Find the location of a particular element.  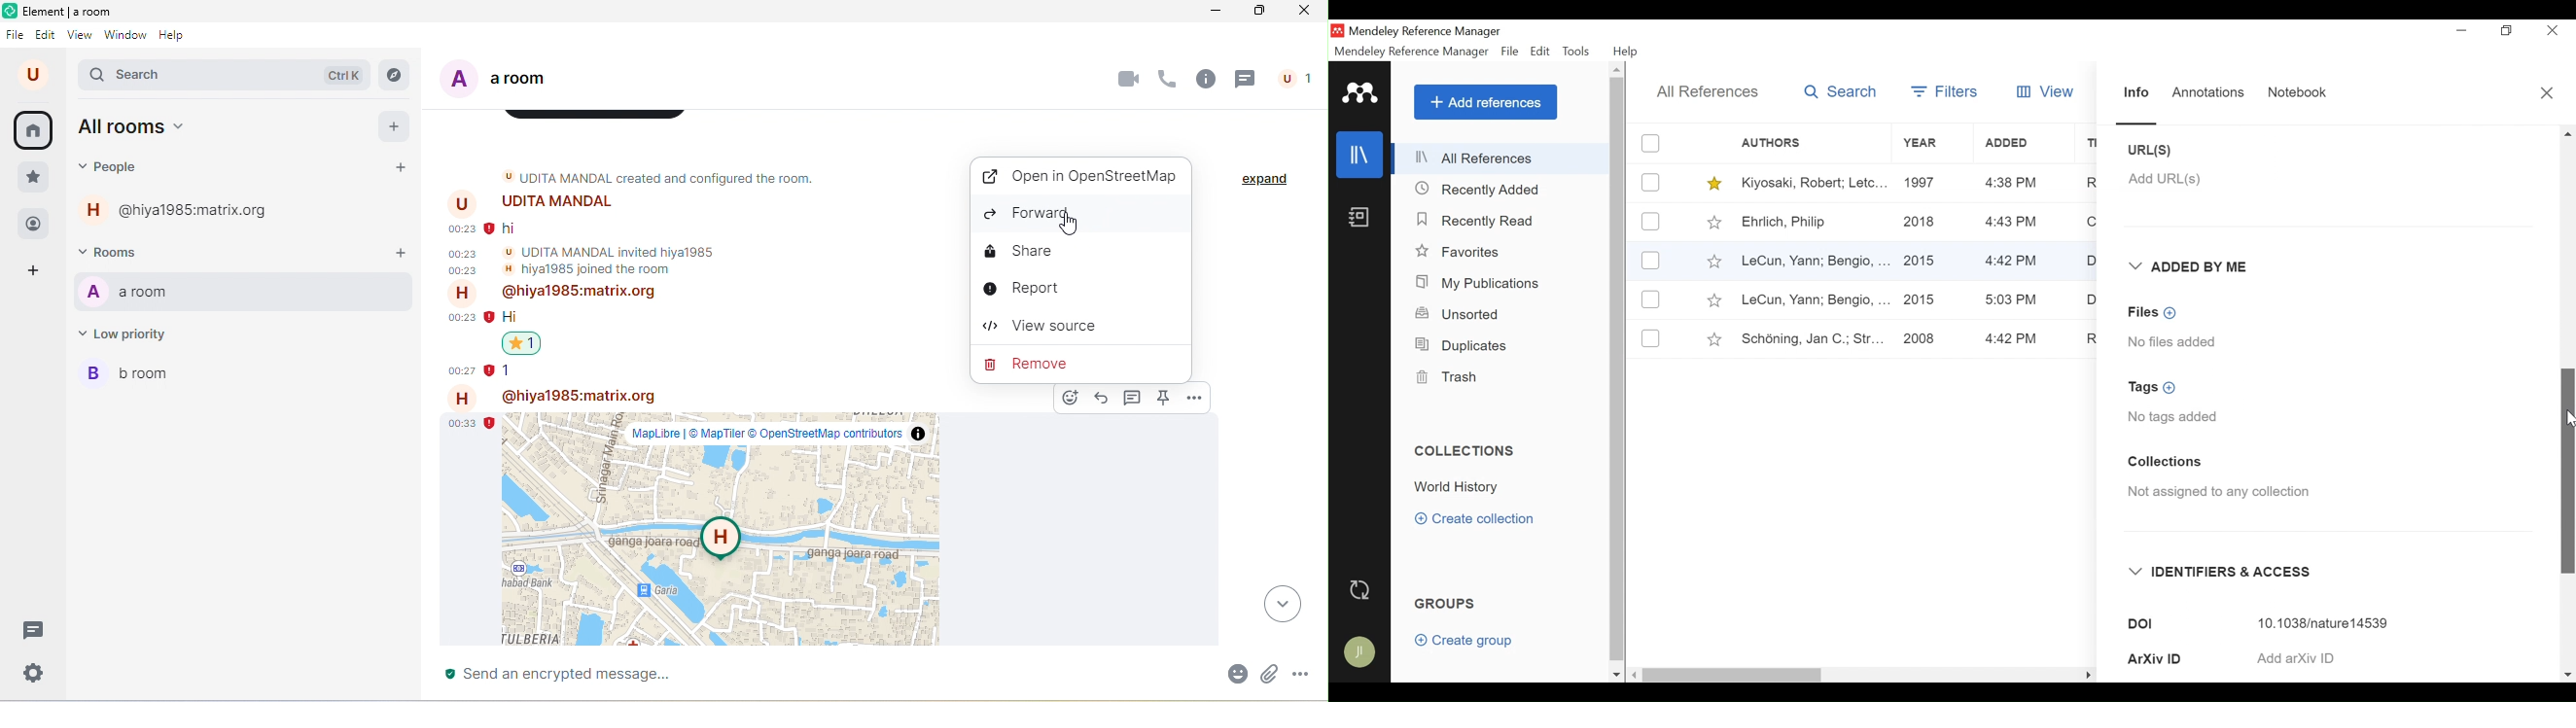

home is located at coordinates (35, 131).